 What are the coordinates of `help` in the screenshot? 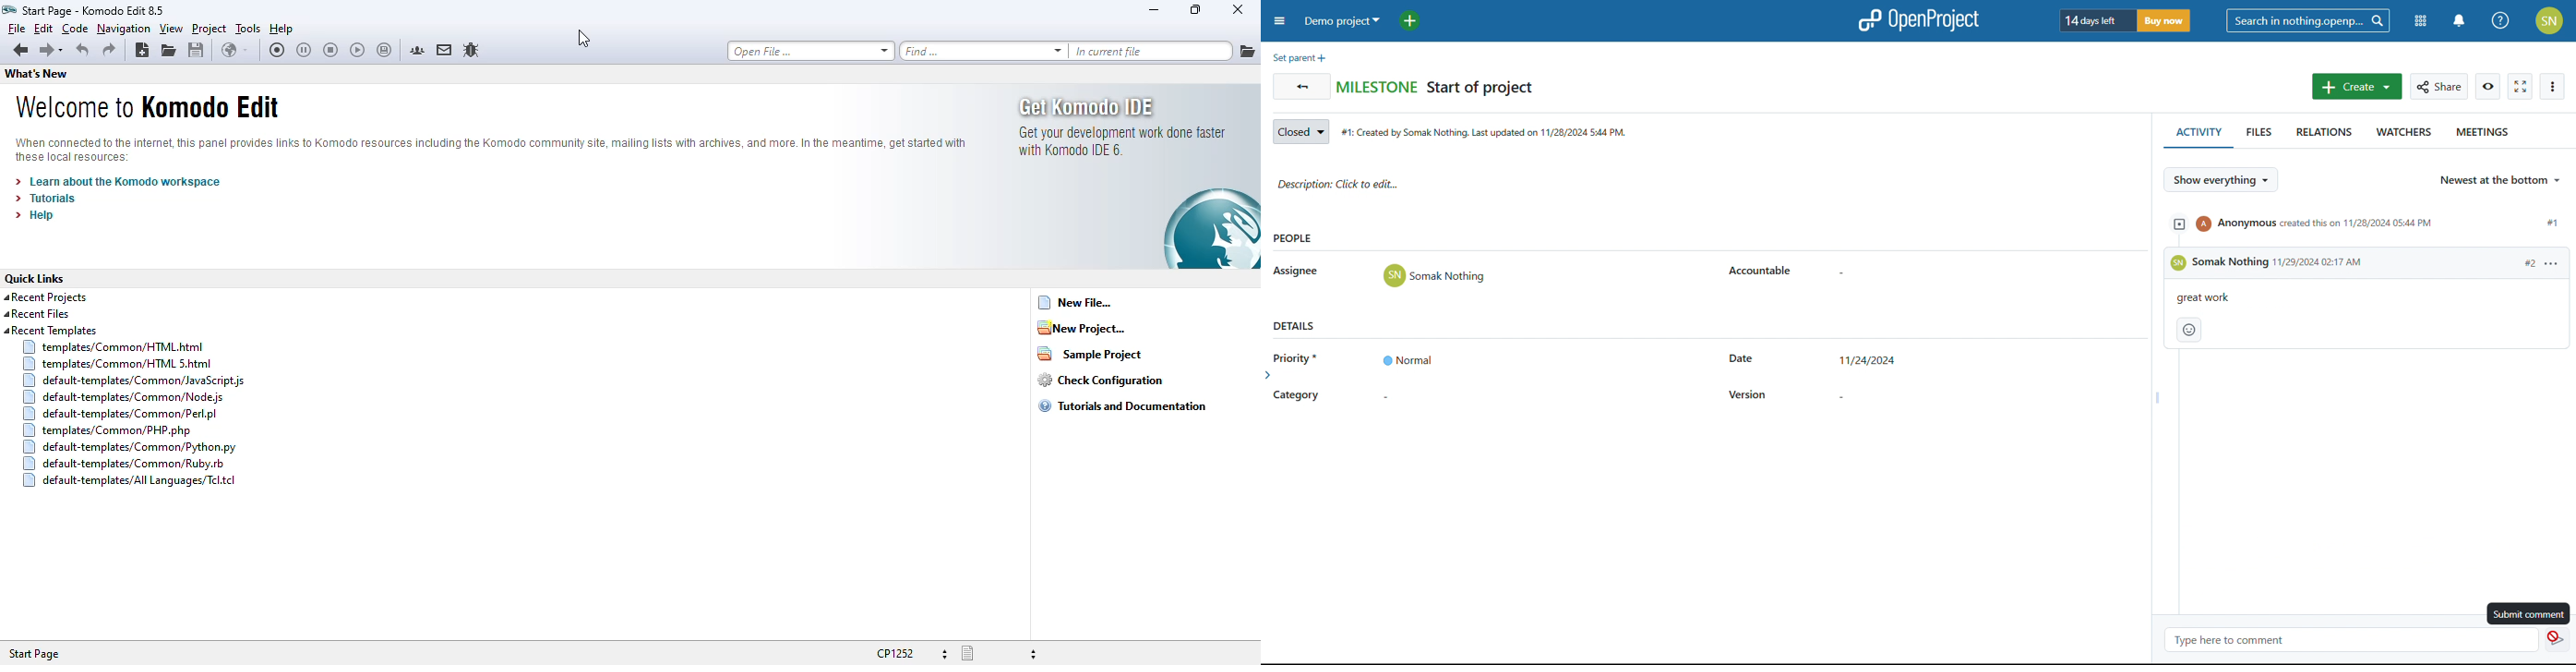 It's located at (2500, 21).